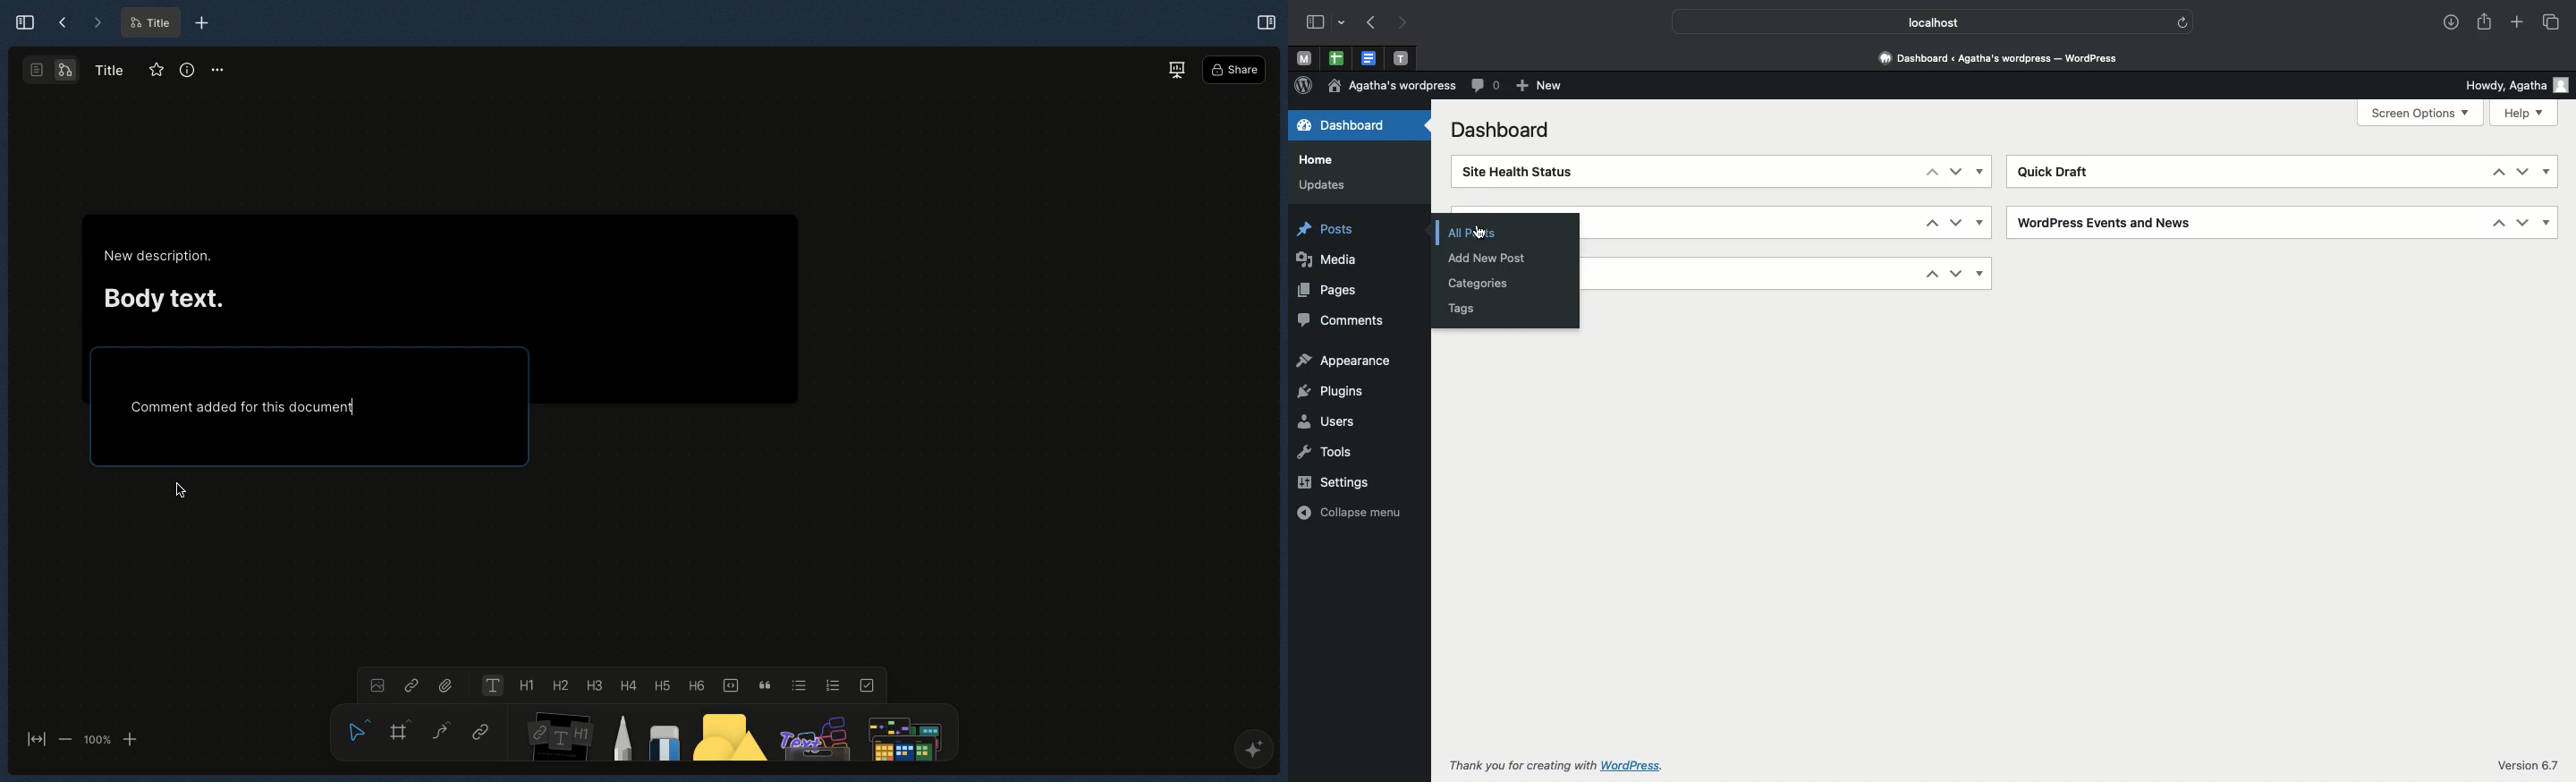 The width and height of the screenshot is (2576, 784). Describe the element at coordinates (1956, 172) in the screenshot. I see `Down` at that location.